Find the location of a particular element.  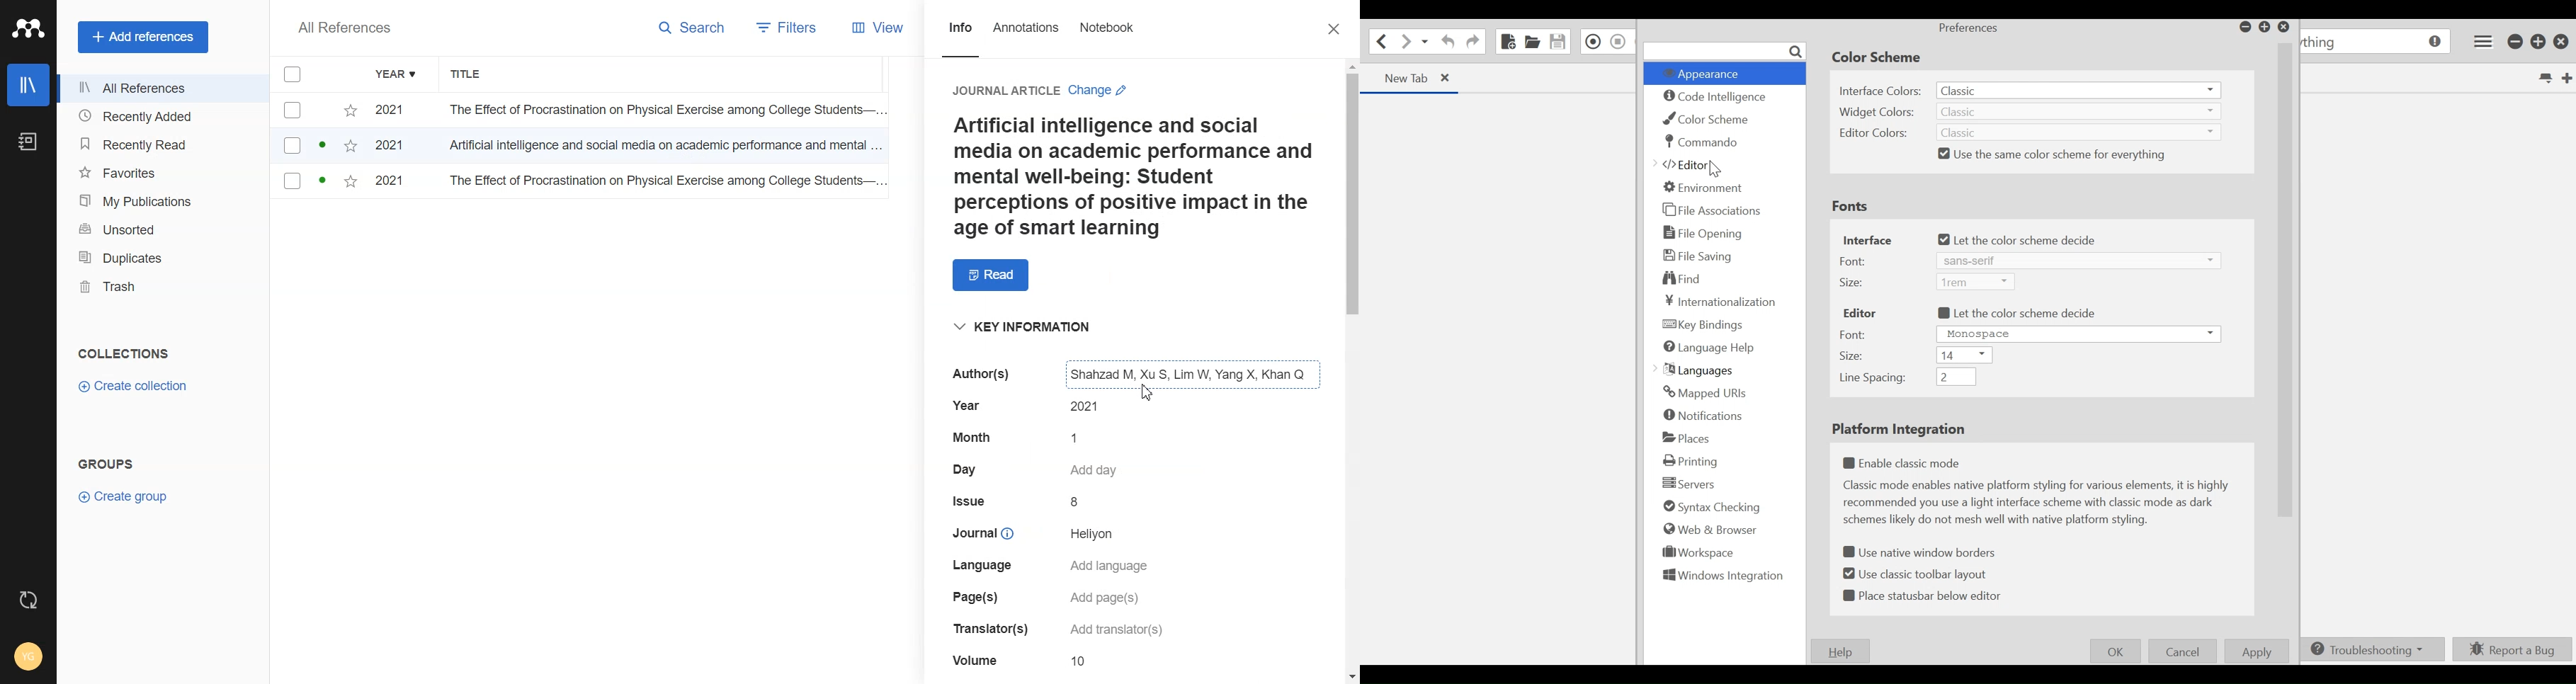

Recently added is located at coordinates (161, 117).